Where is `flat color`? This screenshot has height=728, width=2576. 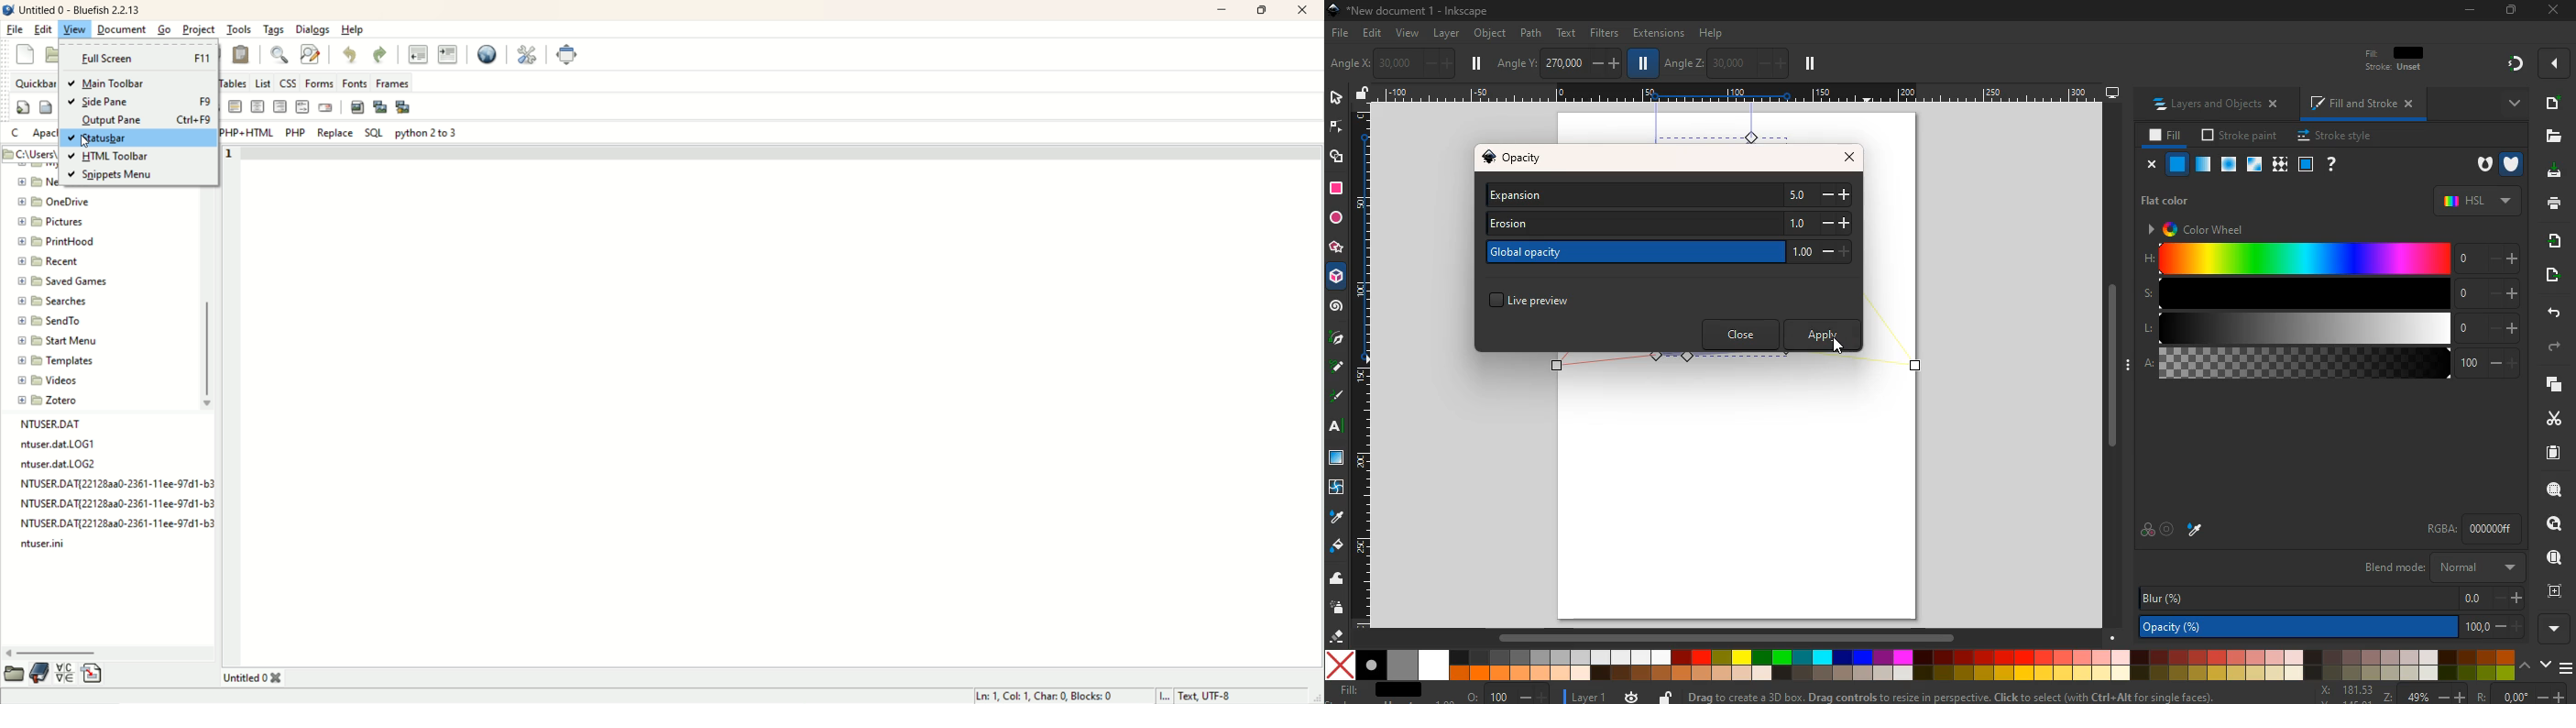 flat color is located at coordinates (2171, 200).